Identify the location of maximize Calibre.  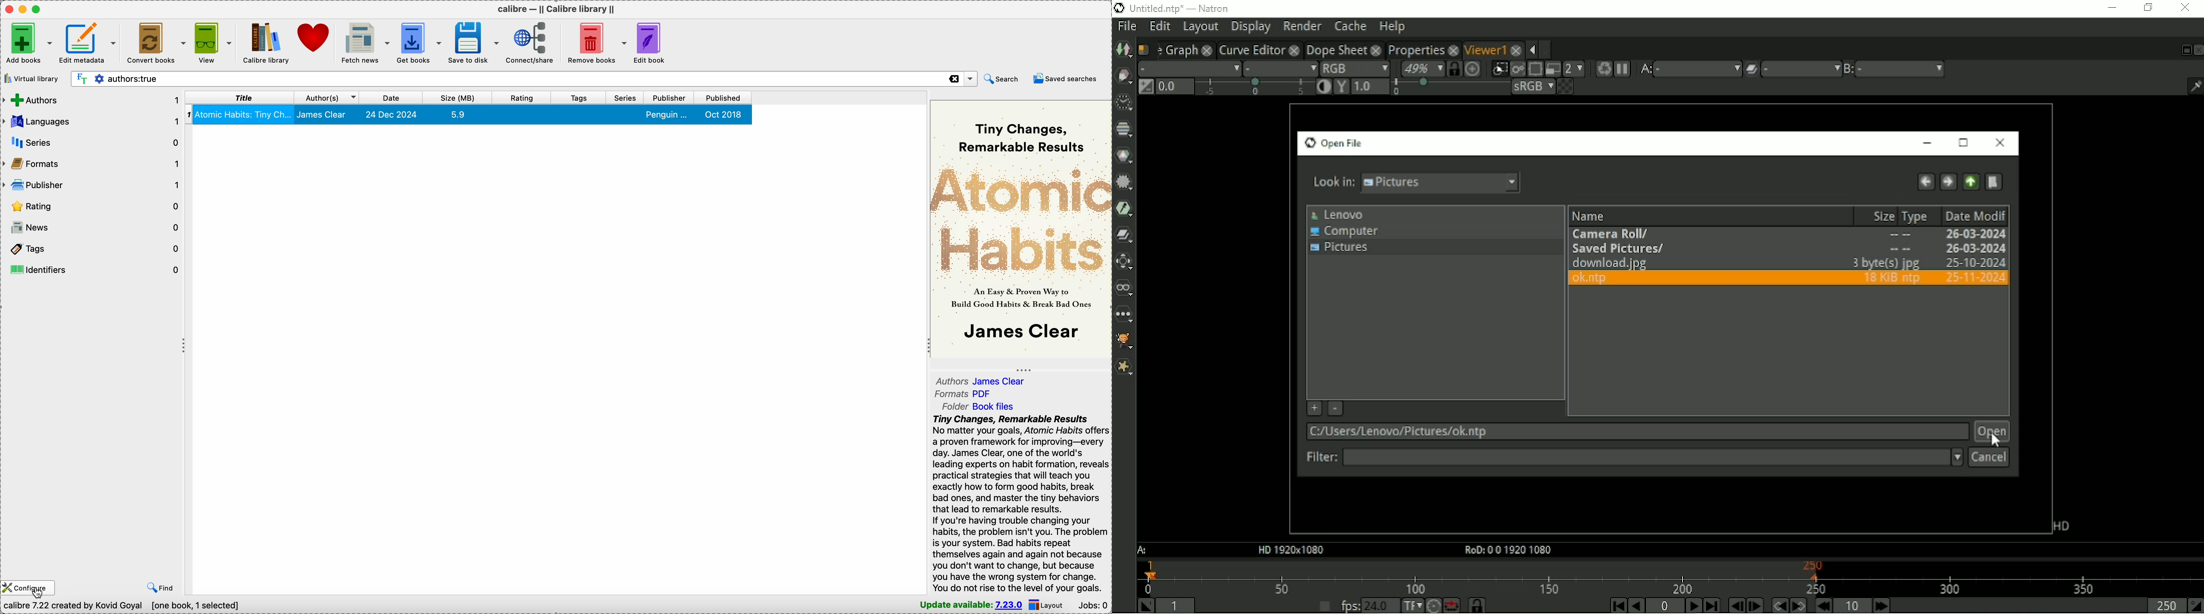
(38, 9).